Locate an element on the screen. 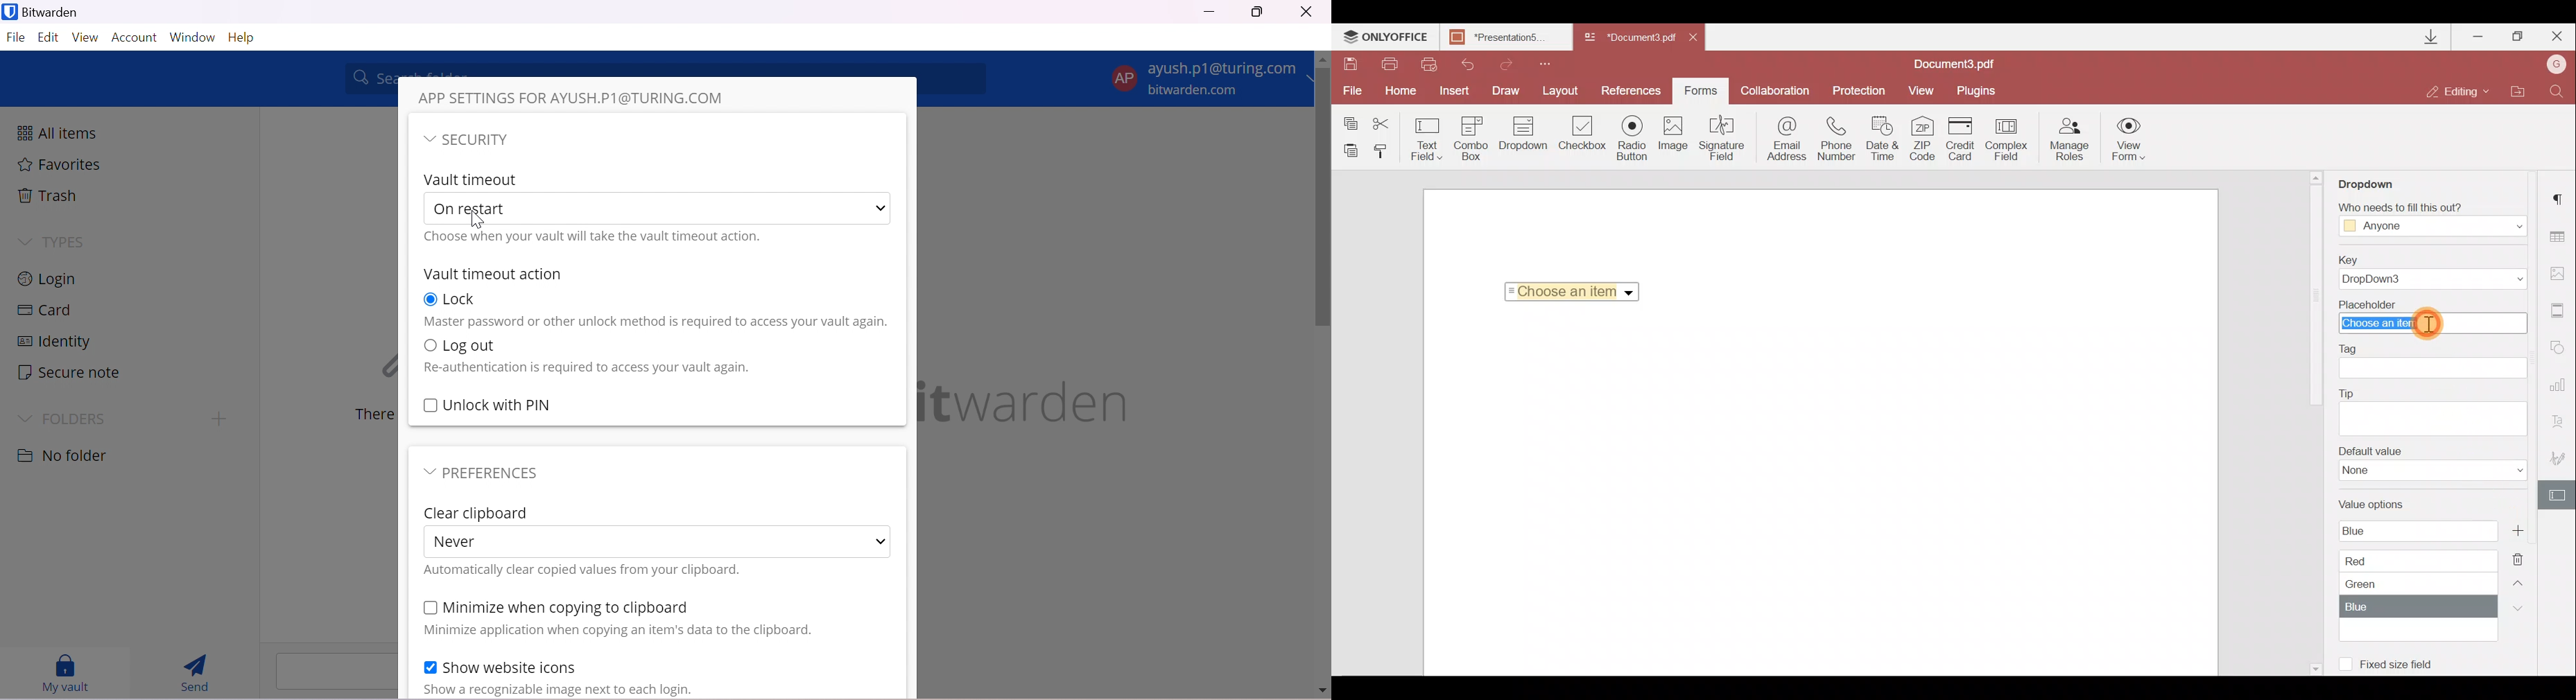 The height and width of the screenshot is (700, 2576). Checkbox is located at coordinates (429, 347).